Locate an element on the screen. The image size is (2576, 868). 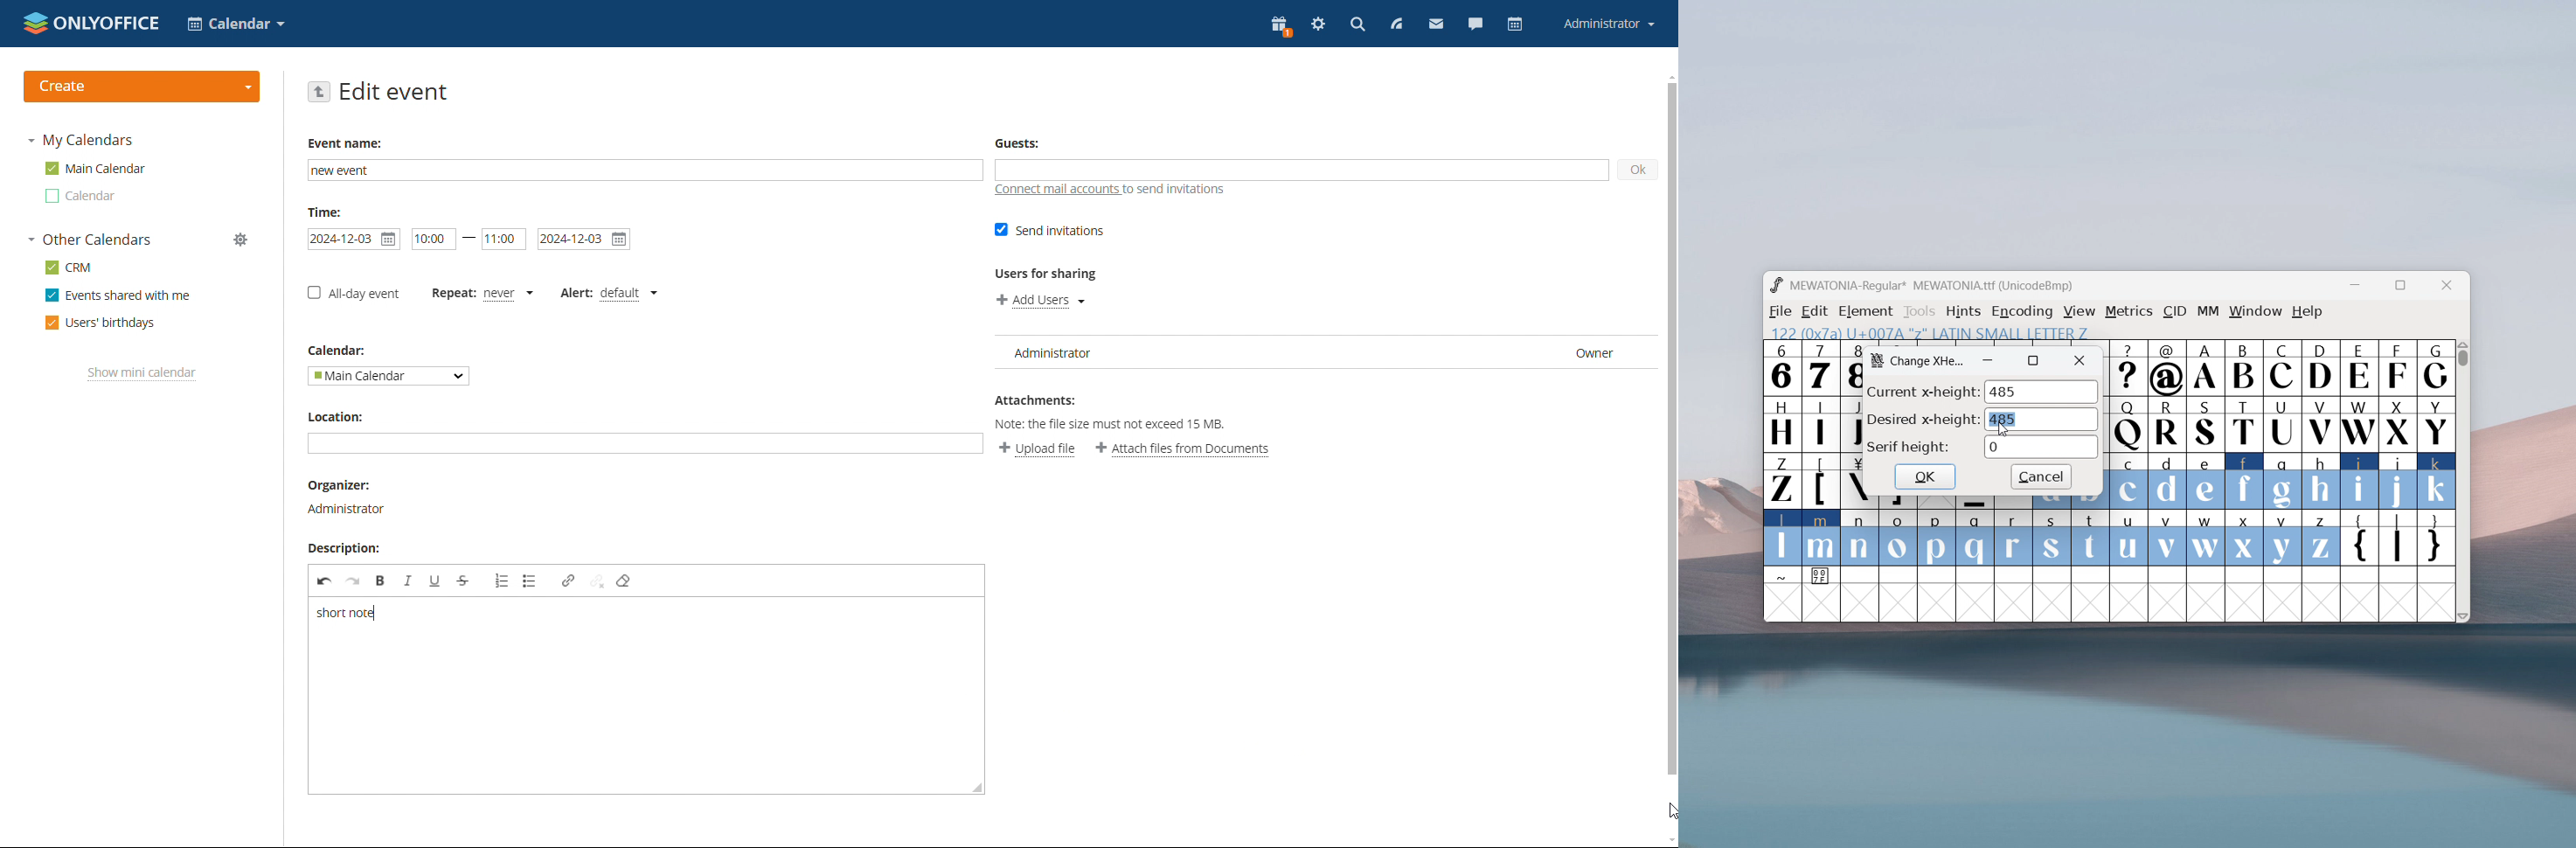
tools is located at coordinates (1920, 312).